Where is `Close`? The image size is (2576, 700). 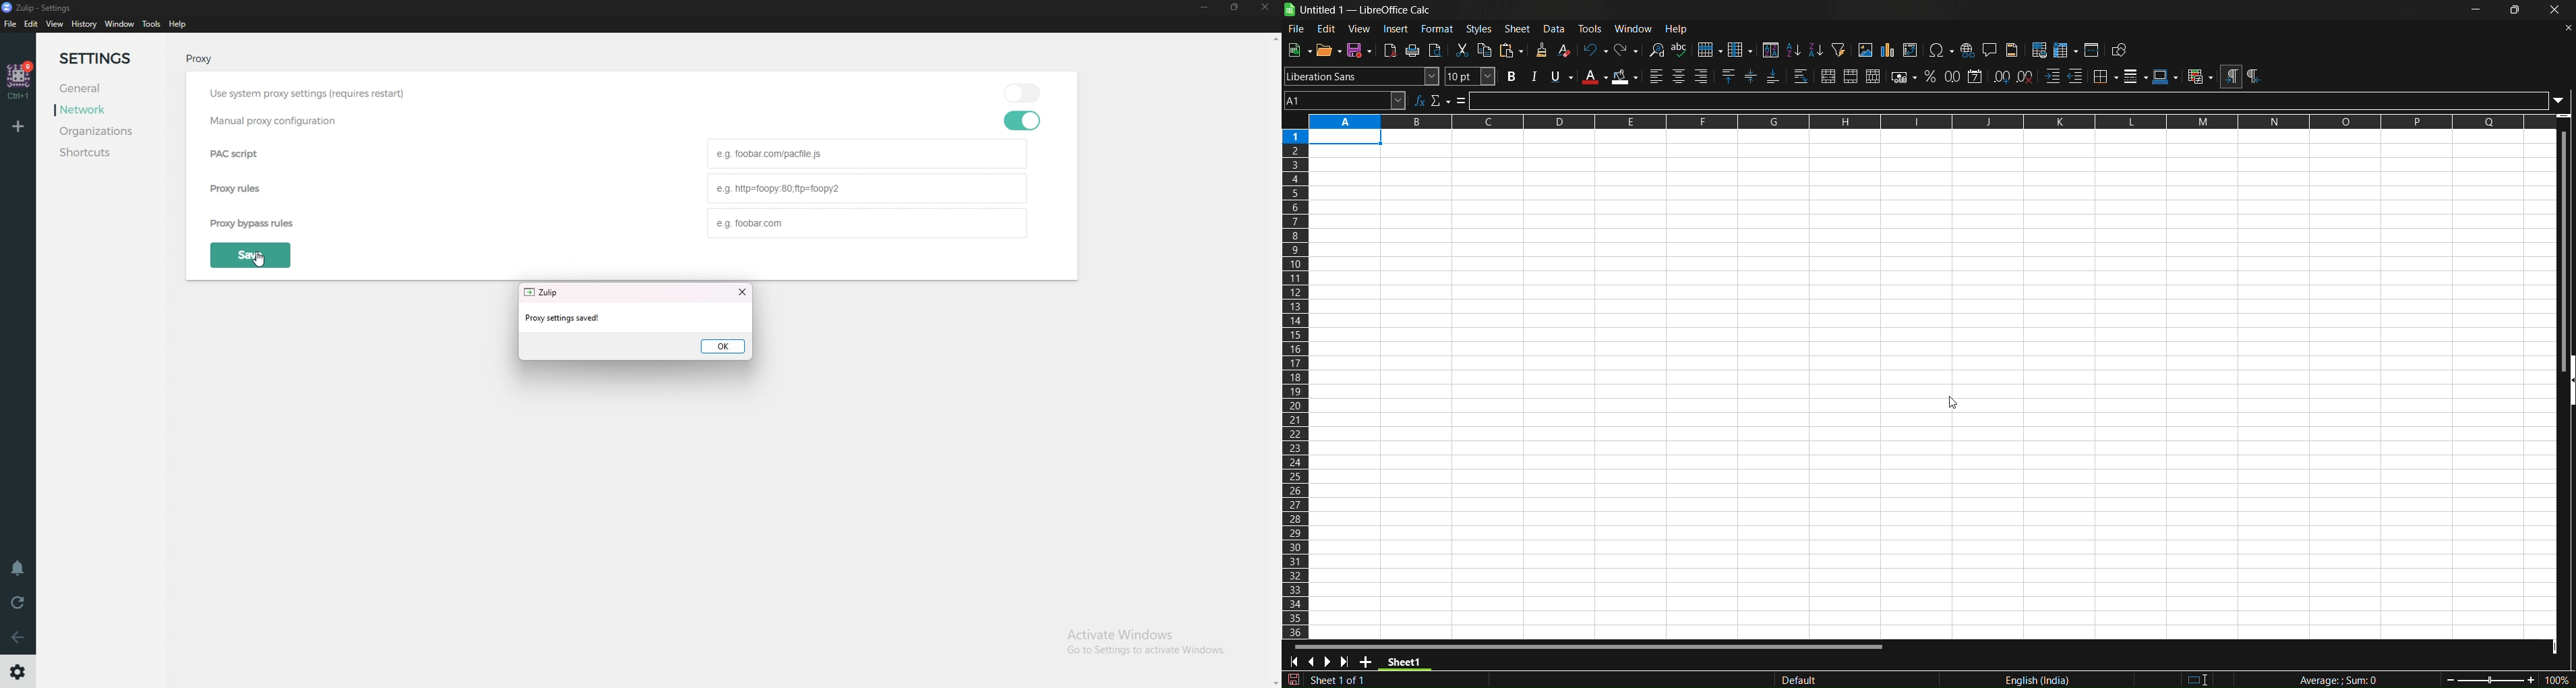
Close is located at coordinates (1267, 11).